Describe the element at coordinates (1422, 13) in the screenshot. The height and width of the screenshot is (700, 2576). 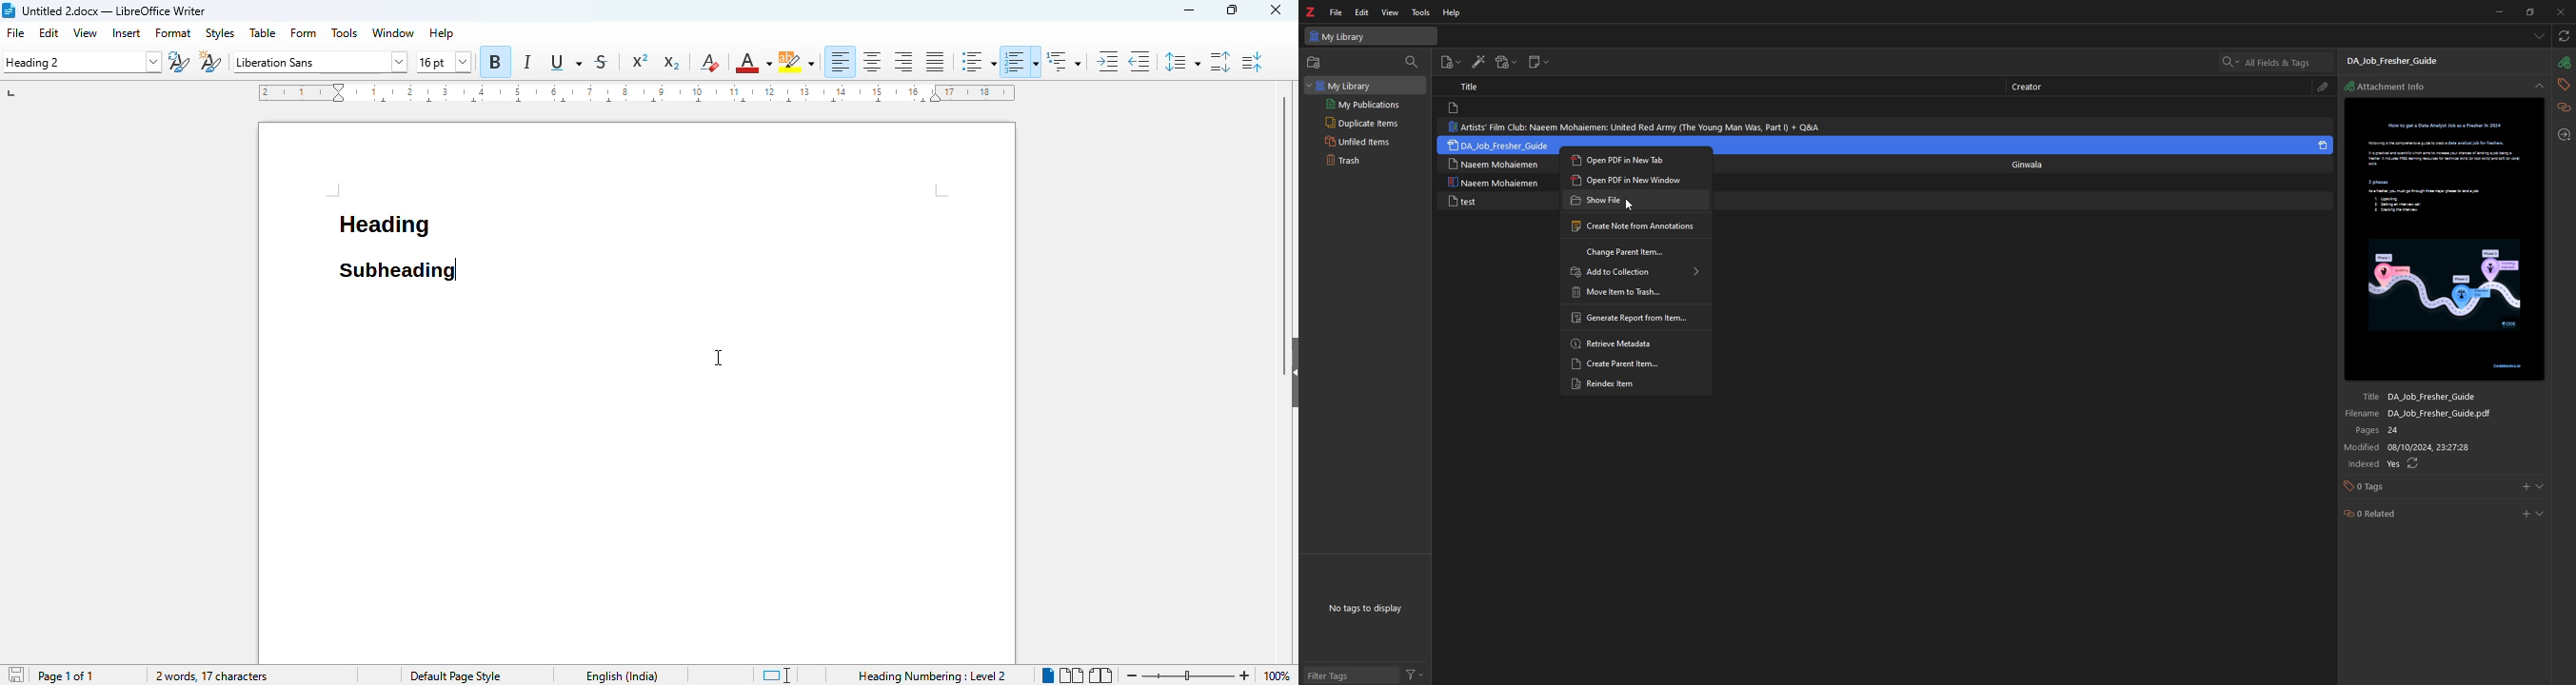
I see `tools` at that location.